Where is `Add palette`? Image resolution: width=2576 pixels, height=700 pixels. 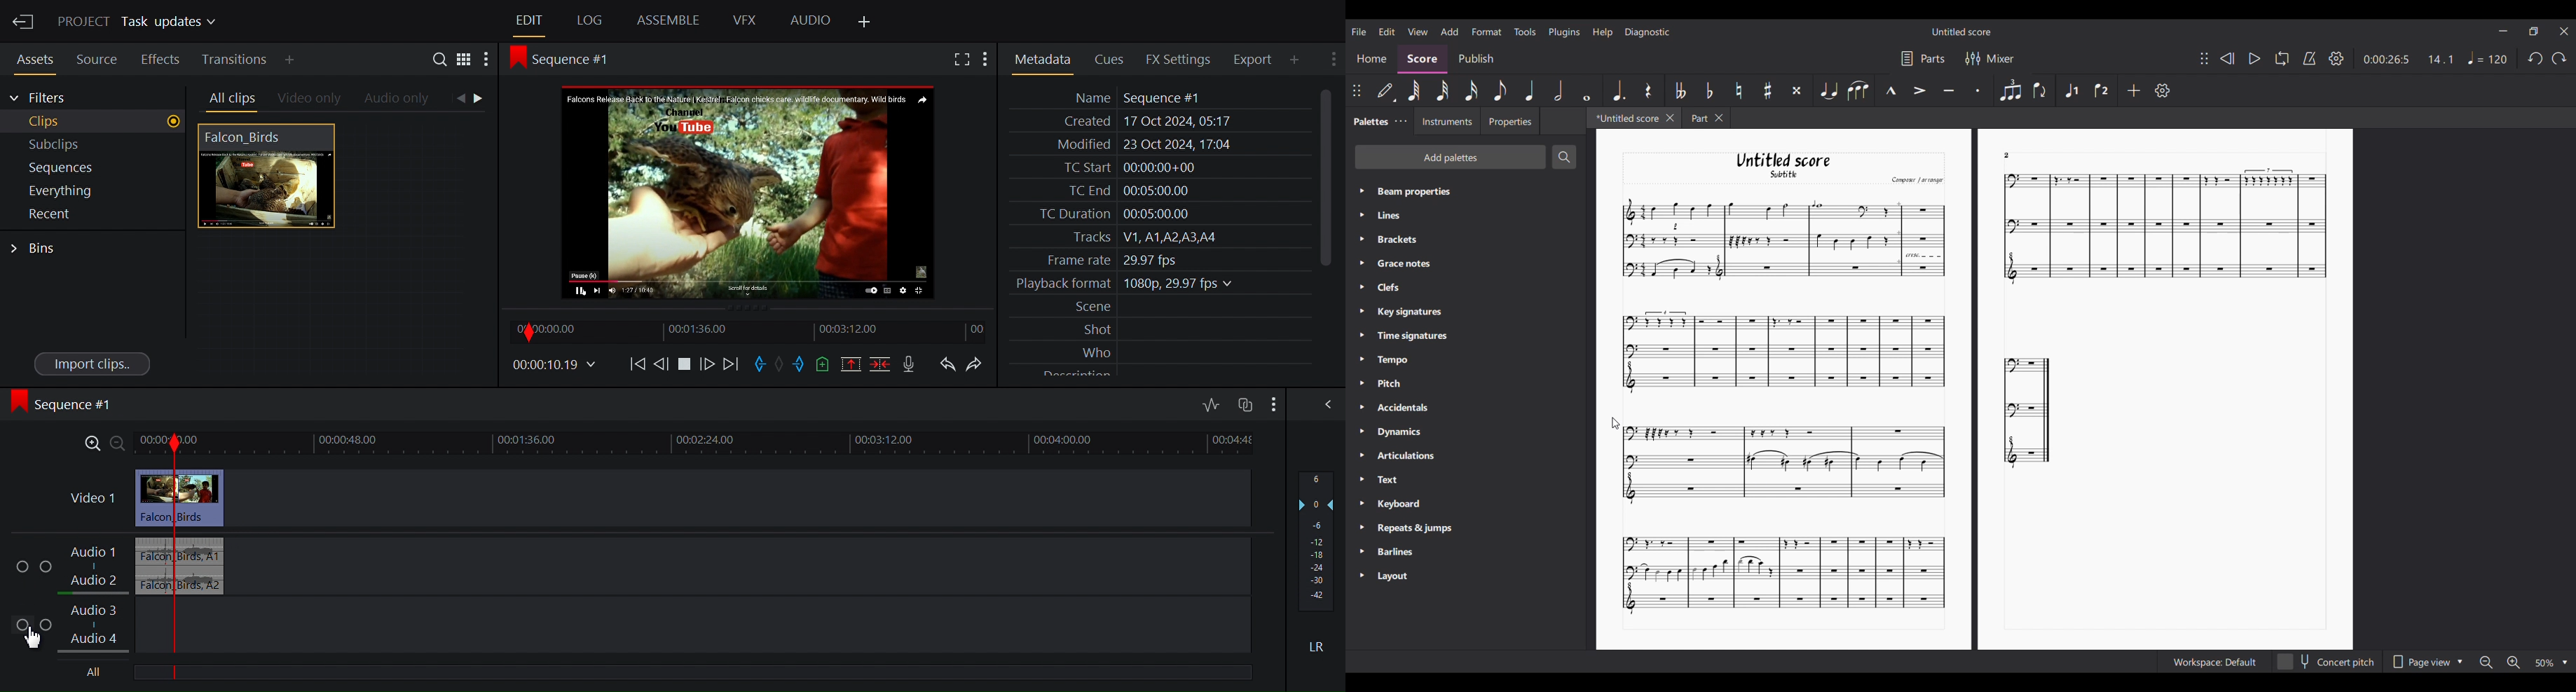
Add palette is located at coordinates (1451, 157).